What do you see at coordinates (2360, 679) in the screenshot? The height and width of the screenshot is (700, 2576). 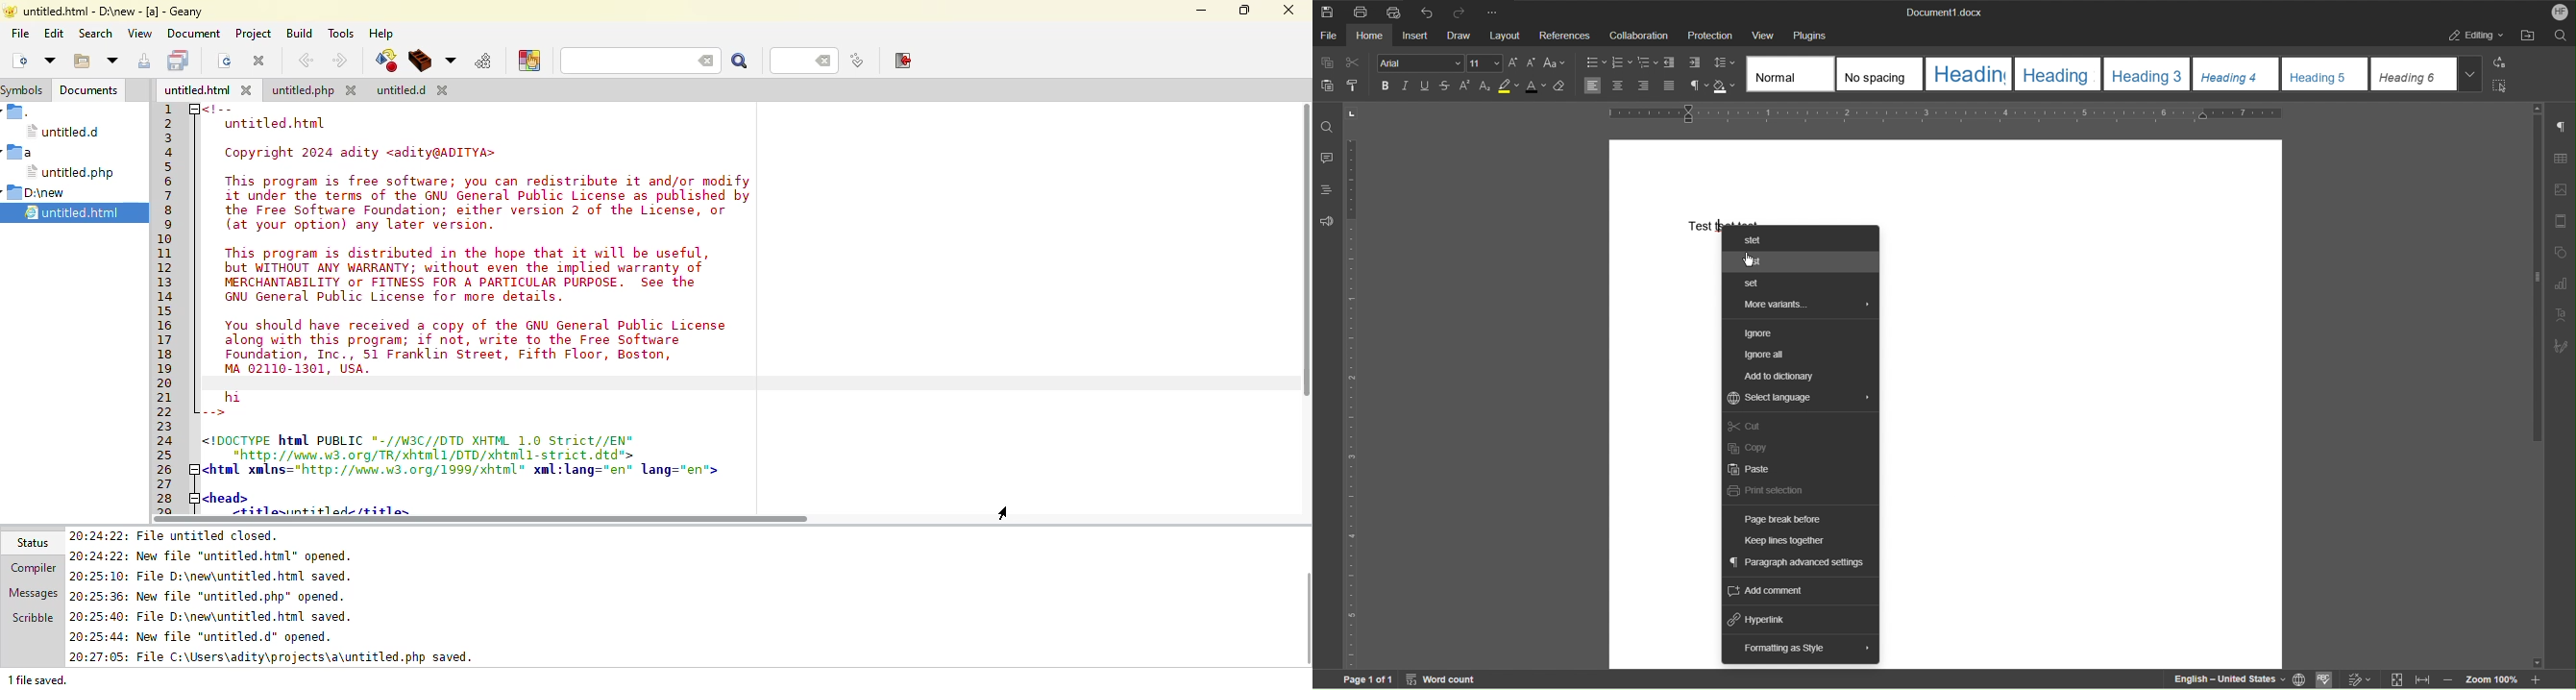 I see `Track Changes` at bounding box center [2360, 679].